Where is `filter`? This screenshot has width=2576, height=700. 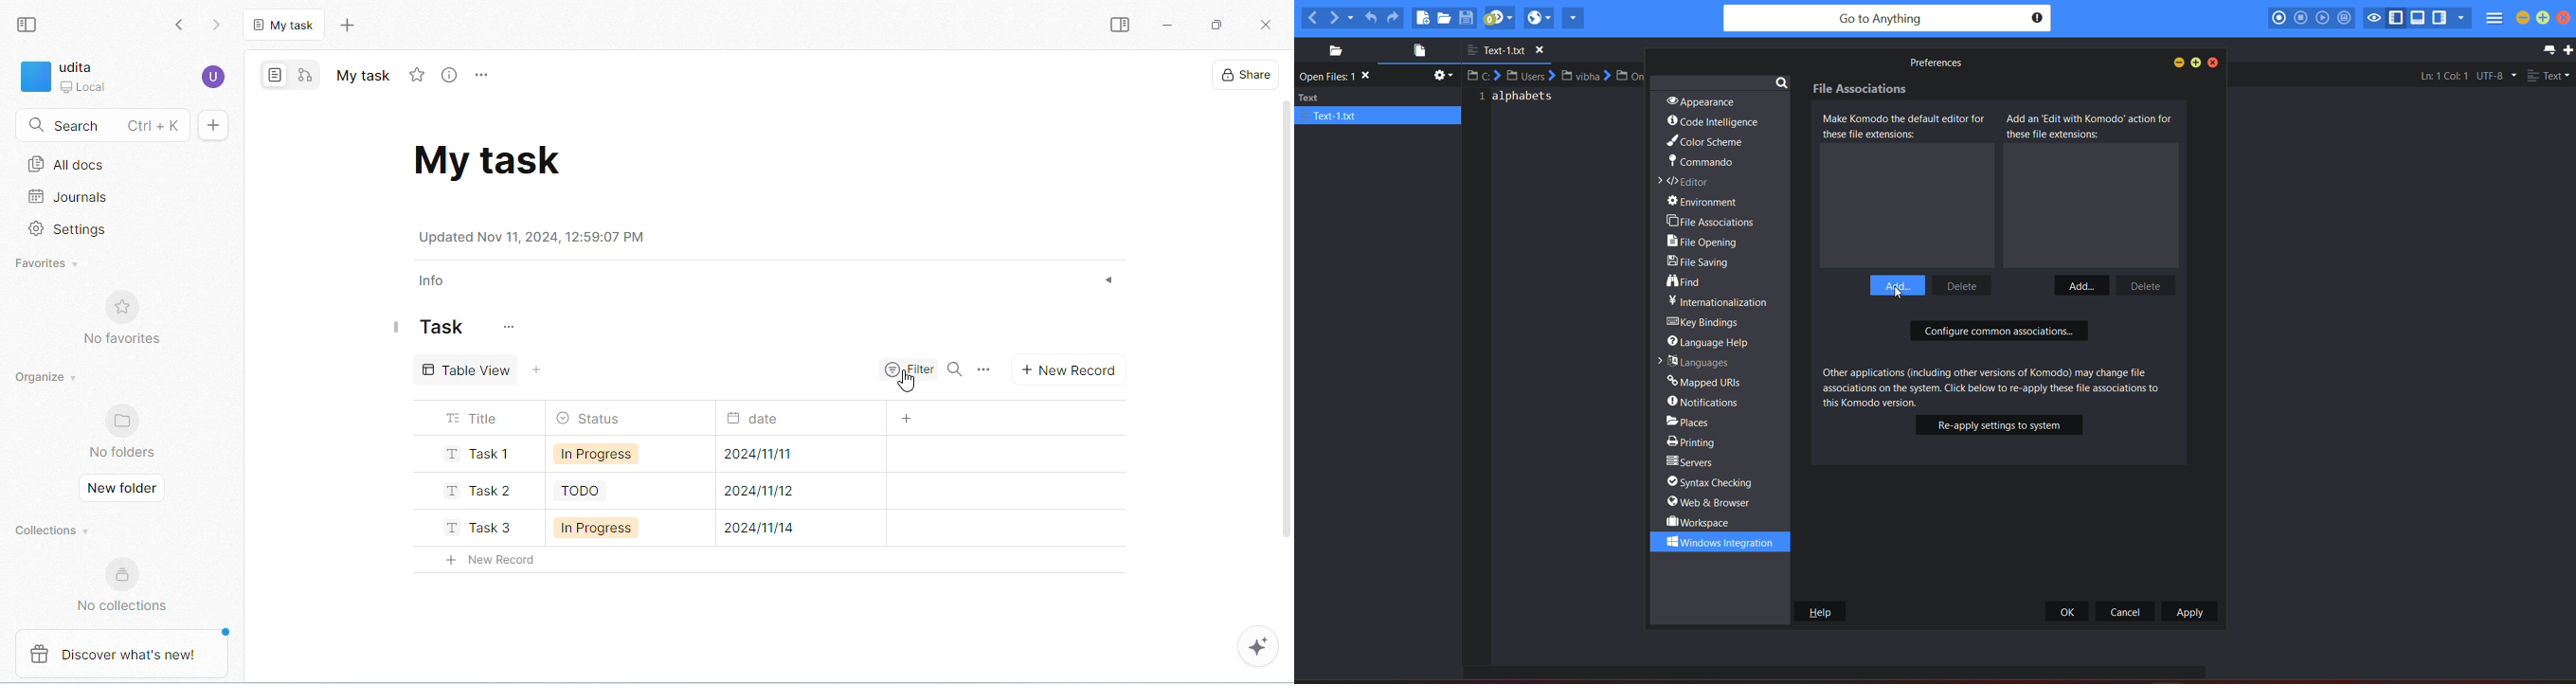
filter is located at coordinates (910, 368).